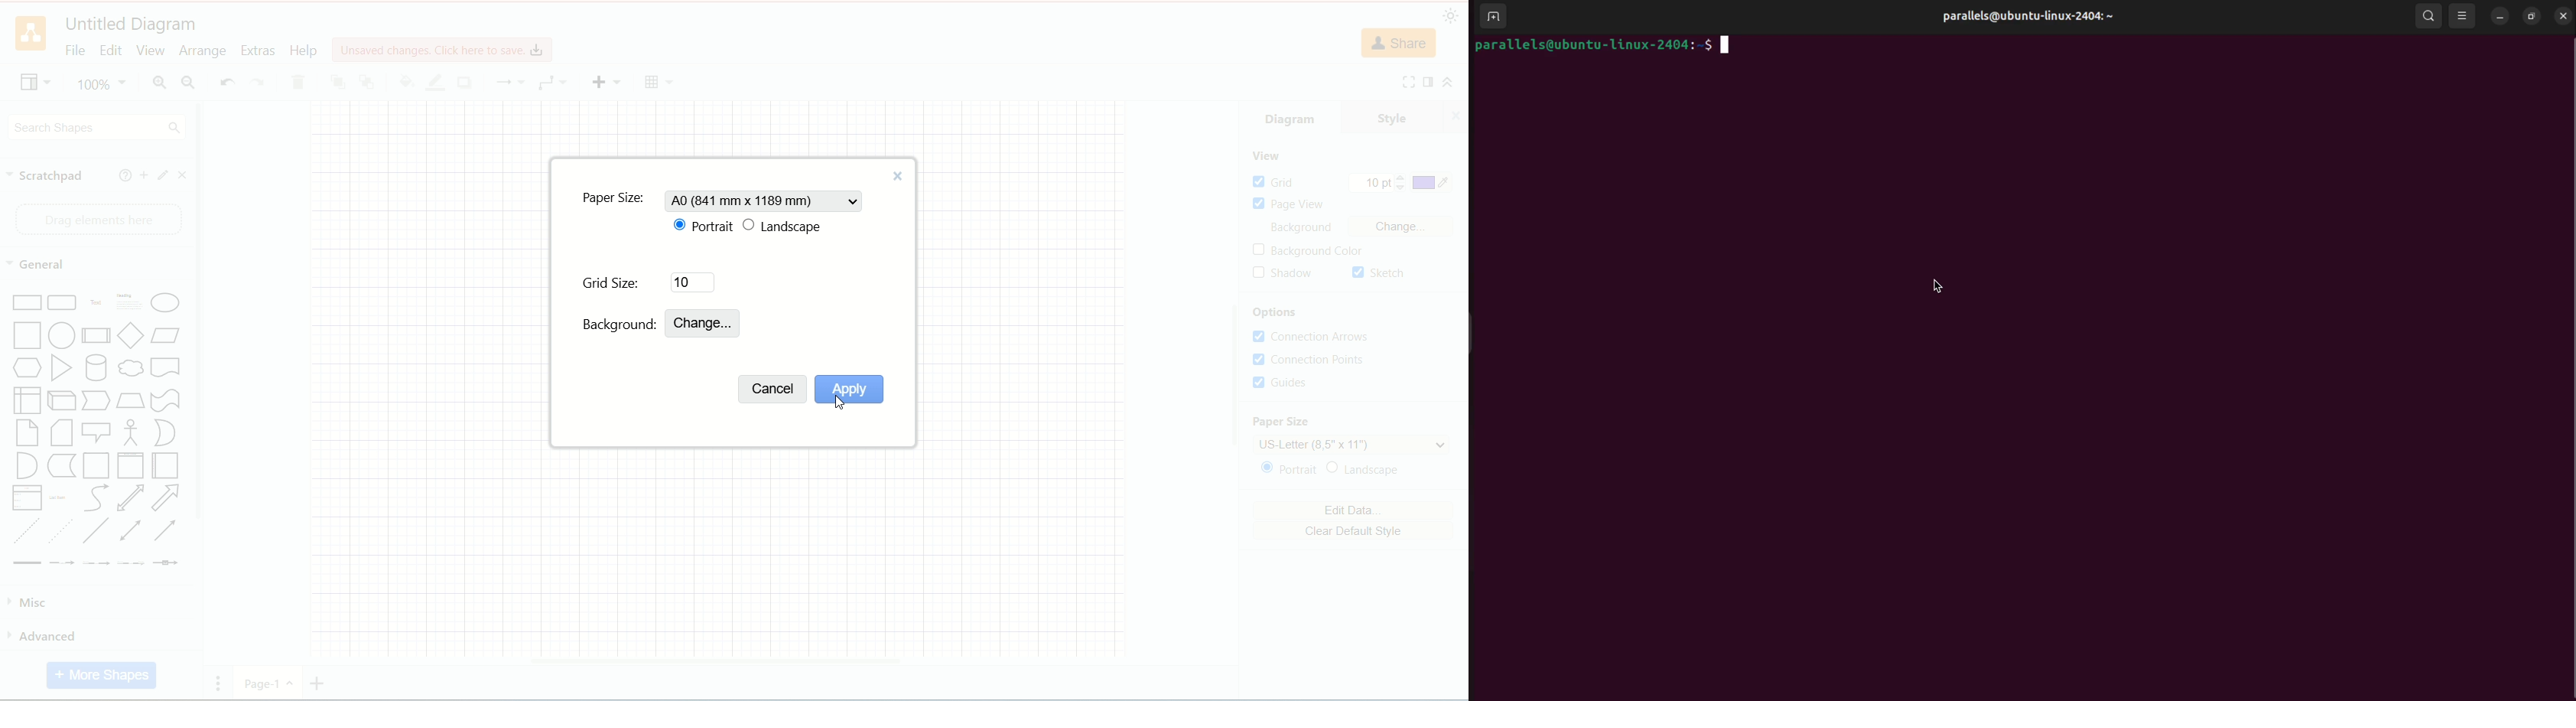 The height and width of the screenshot is (728, 2576). Describe the element at coordinates (63, 337) in the screenshot. I see `Circle` at that location.